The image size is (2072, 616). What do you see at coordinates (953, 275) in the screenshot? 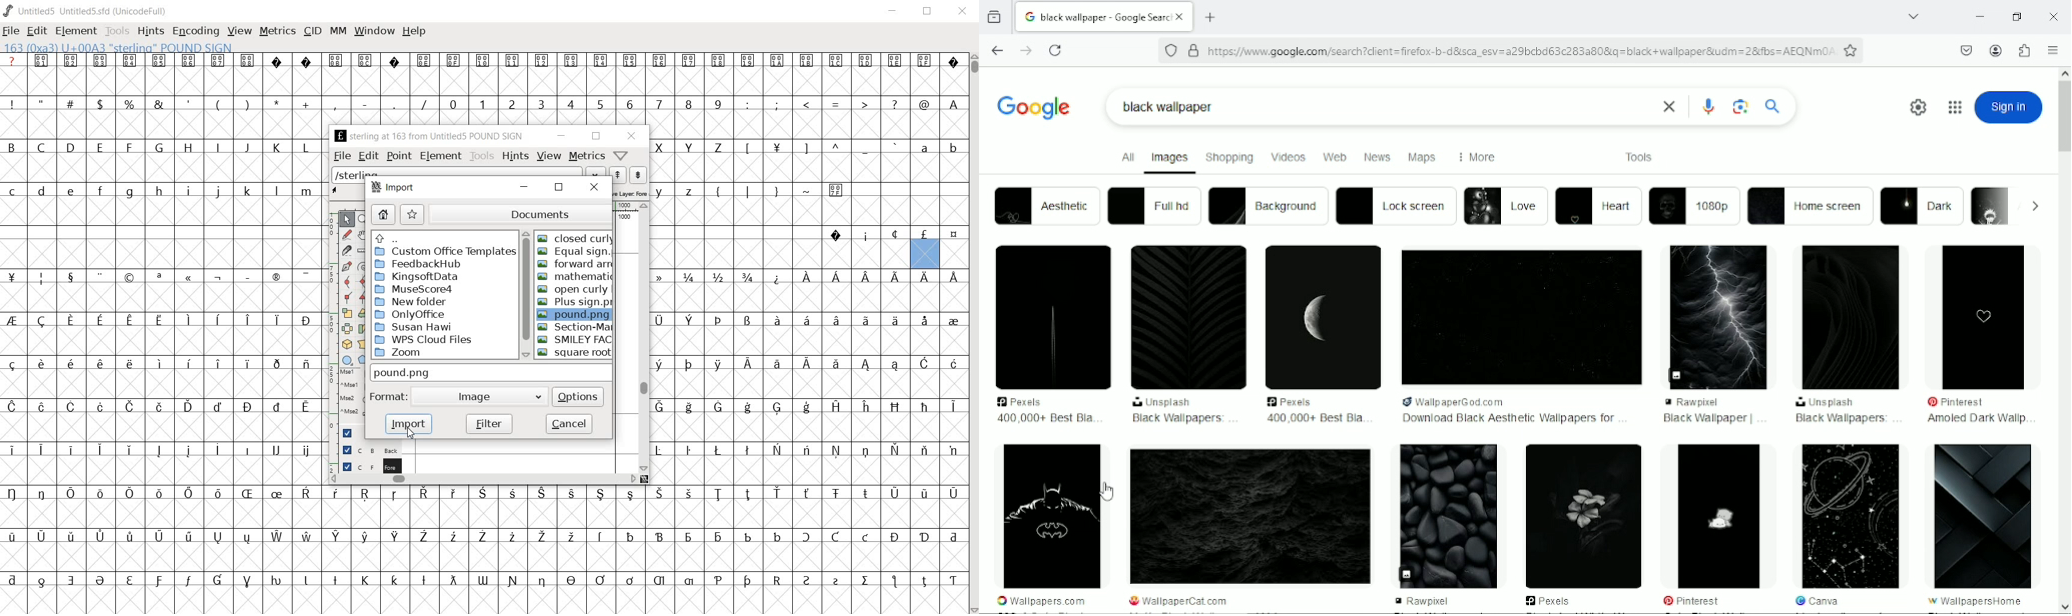
I see `Symbol` at bounding box center [953, 275].